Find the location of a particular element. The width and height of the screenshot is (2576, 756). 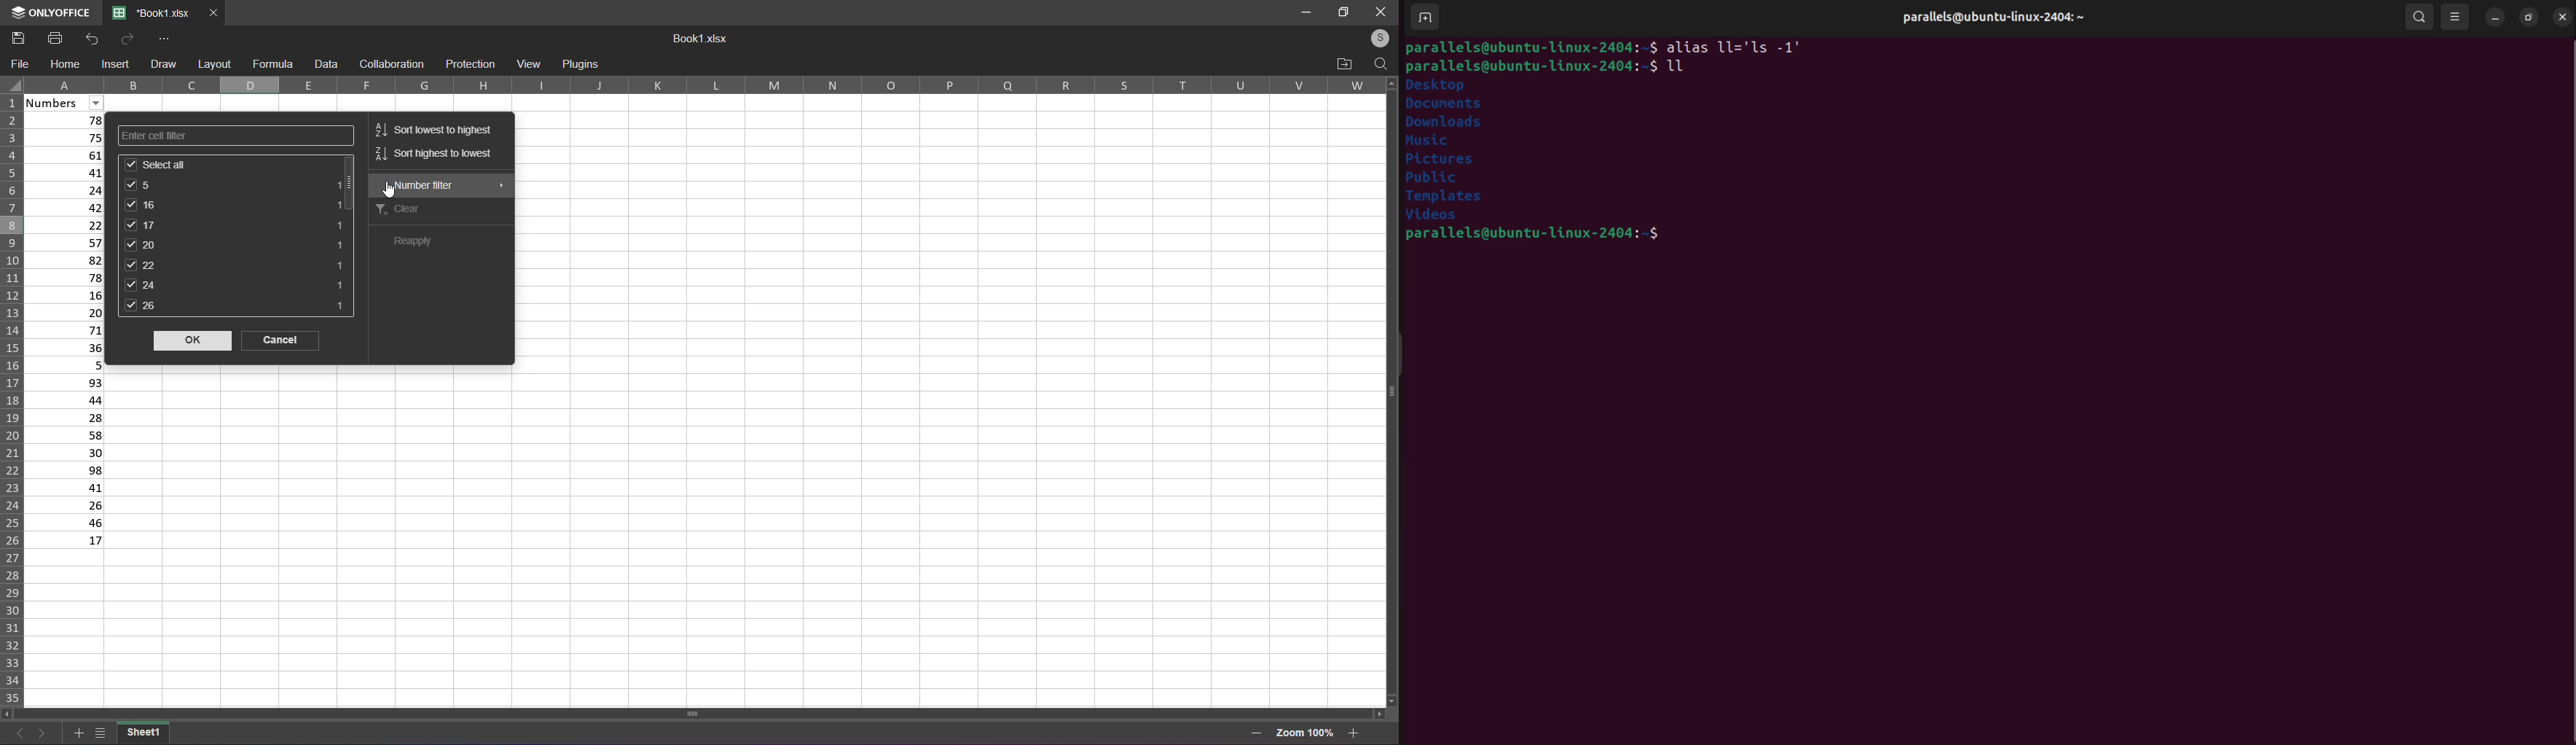

List of sheet is located at coordinates (100, 731).